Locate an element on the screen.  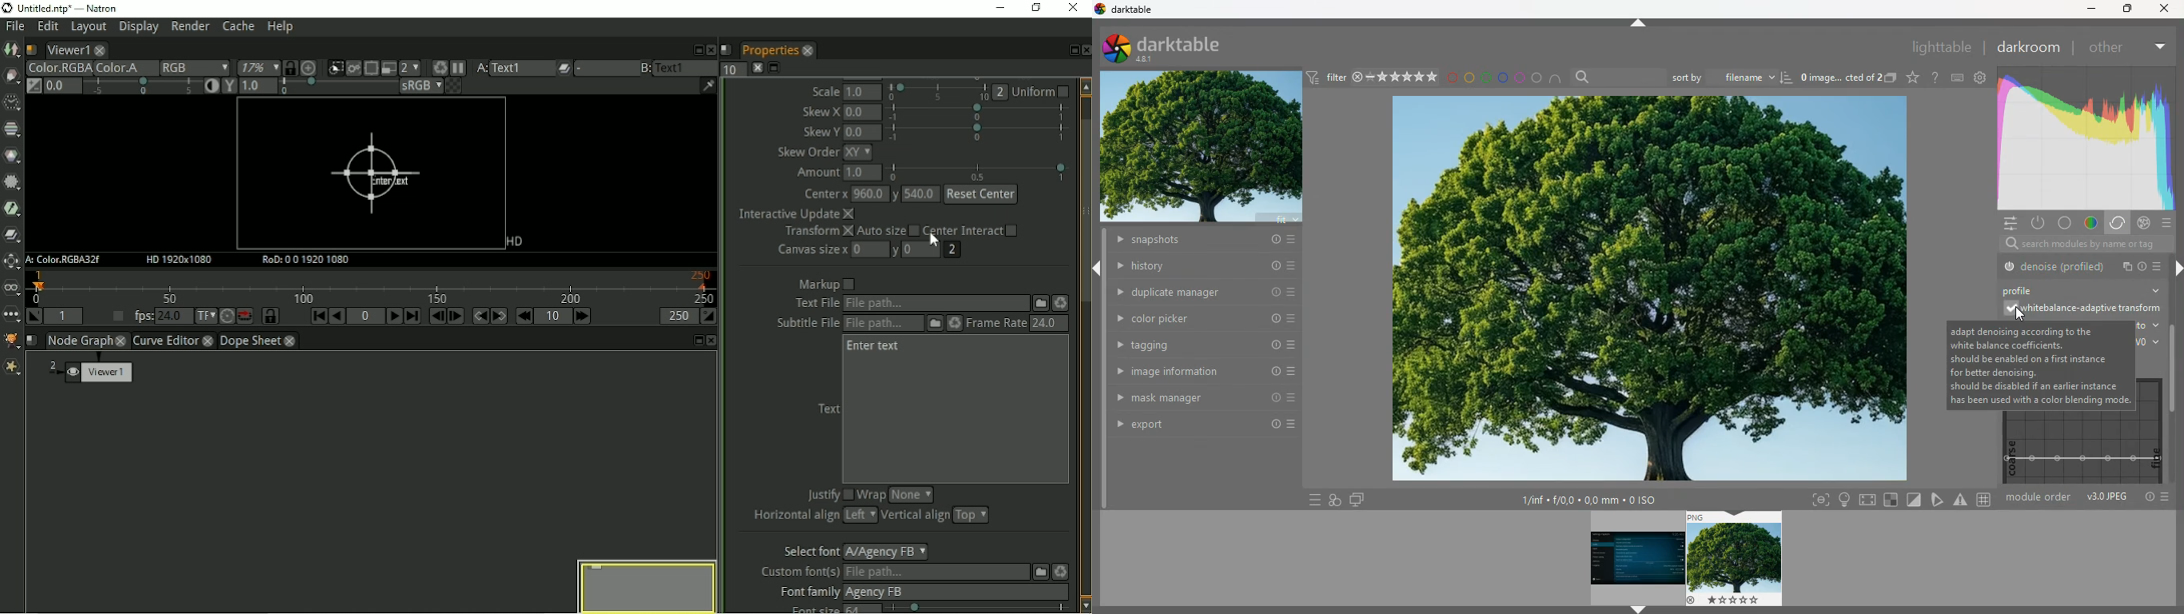
more is located at coordinates (1313, 499).